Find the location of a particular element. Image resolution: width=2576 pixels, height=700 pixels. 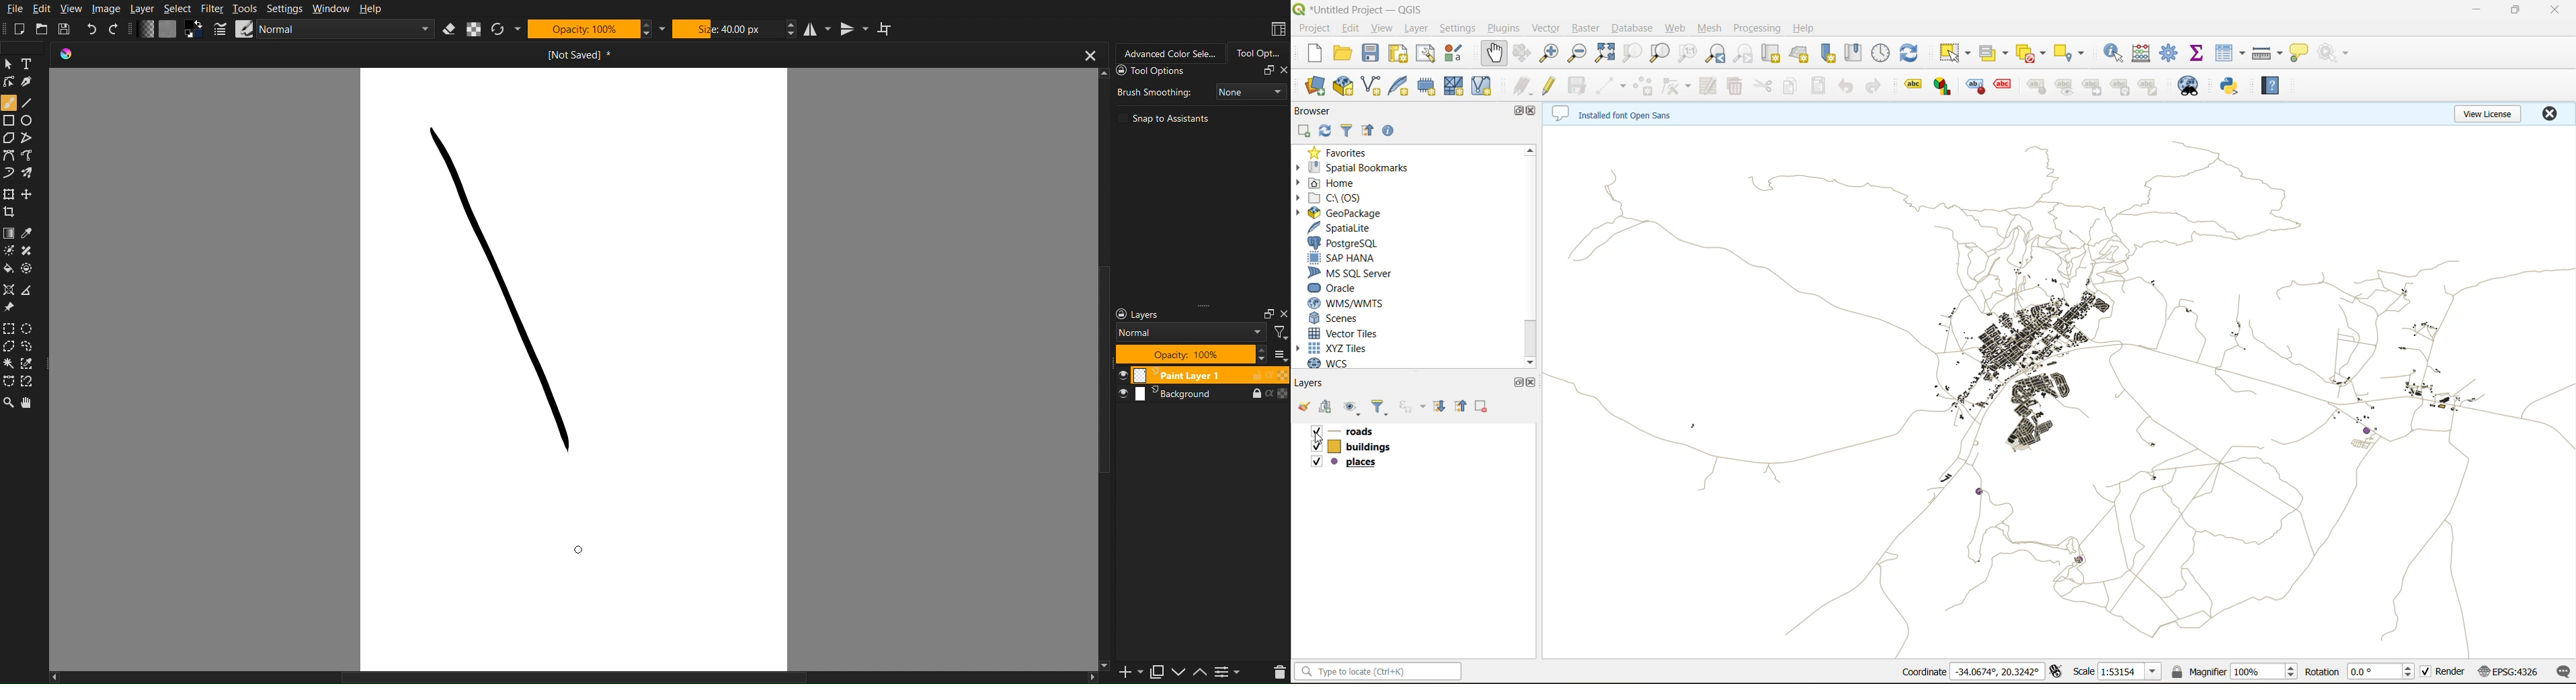

Crop is located at coordinates (11, 212).